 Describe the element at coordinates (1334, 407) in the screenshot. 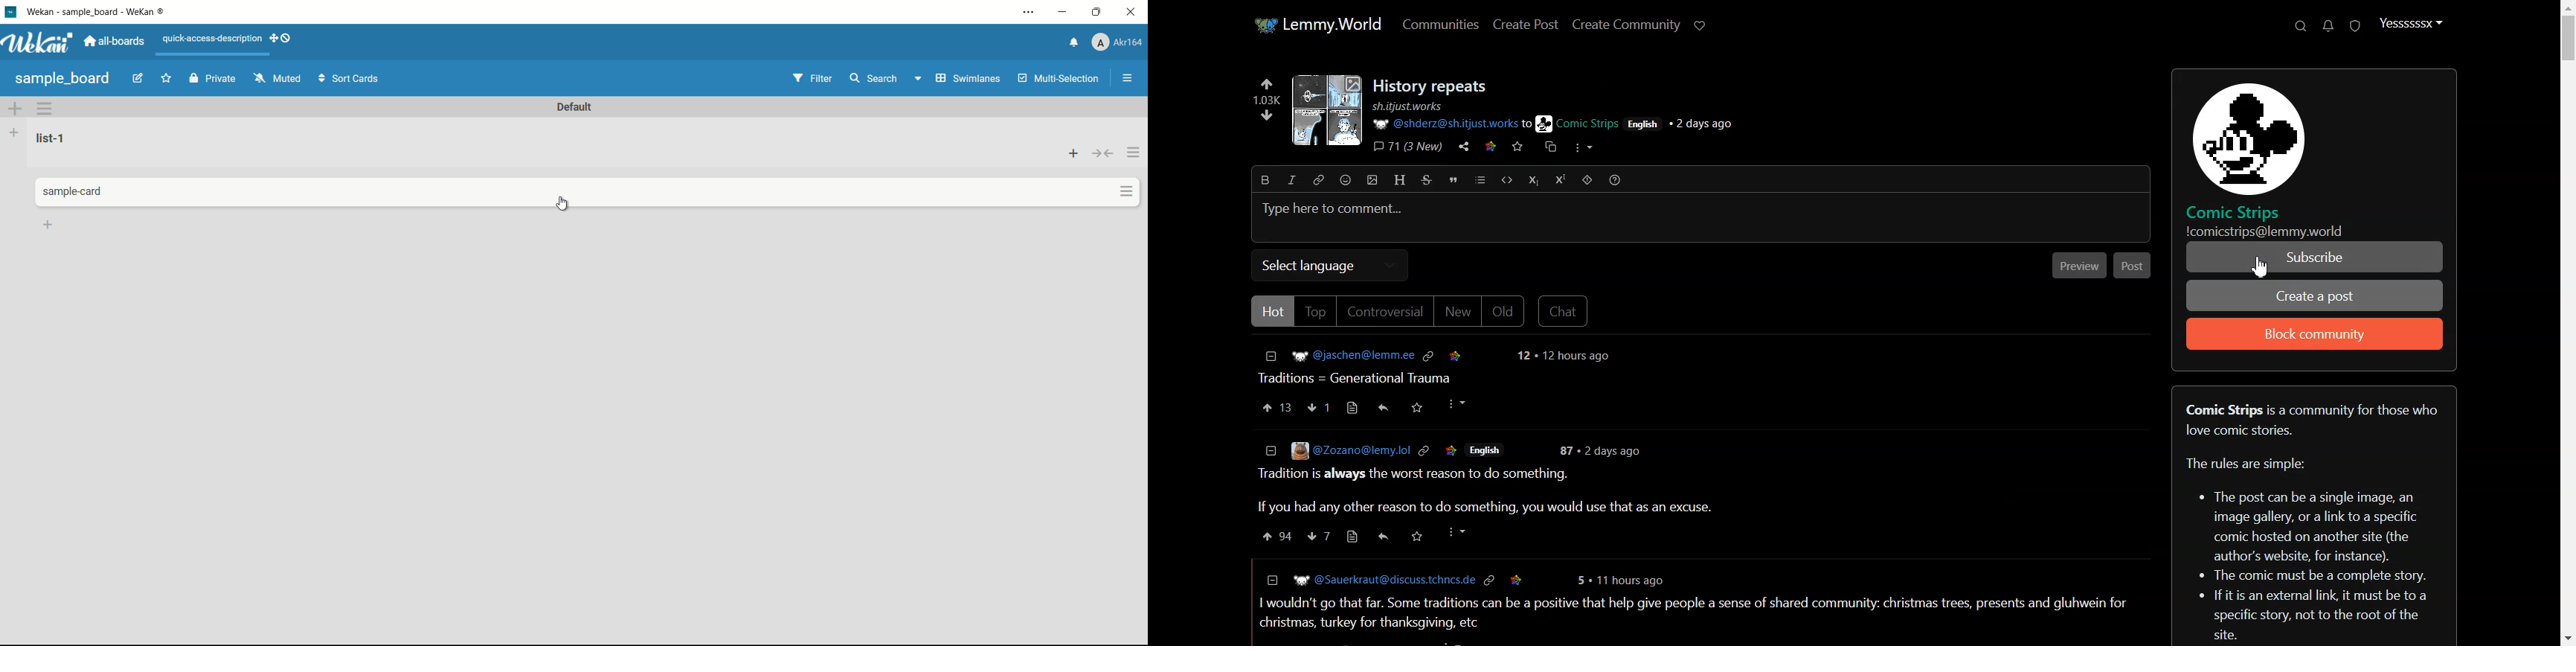

I see `Cooment` at that location.